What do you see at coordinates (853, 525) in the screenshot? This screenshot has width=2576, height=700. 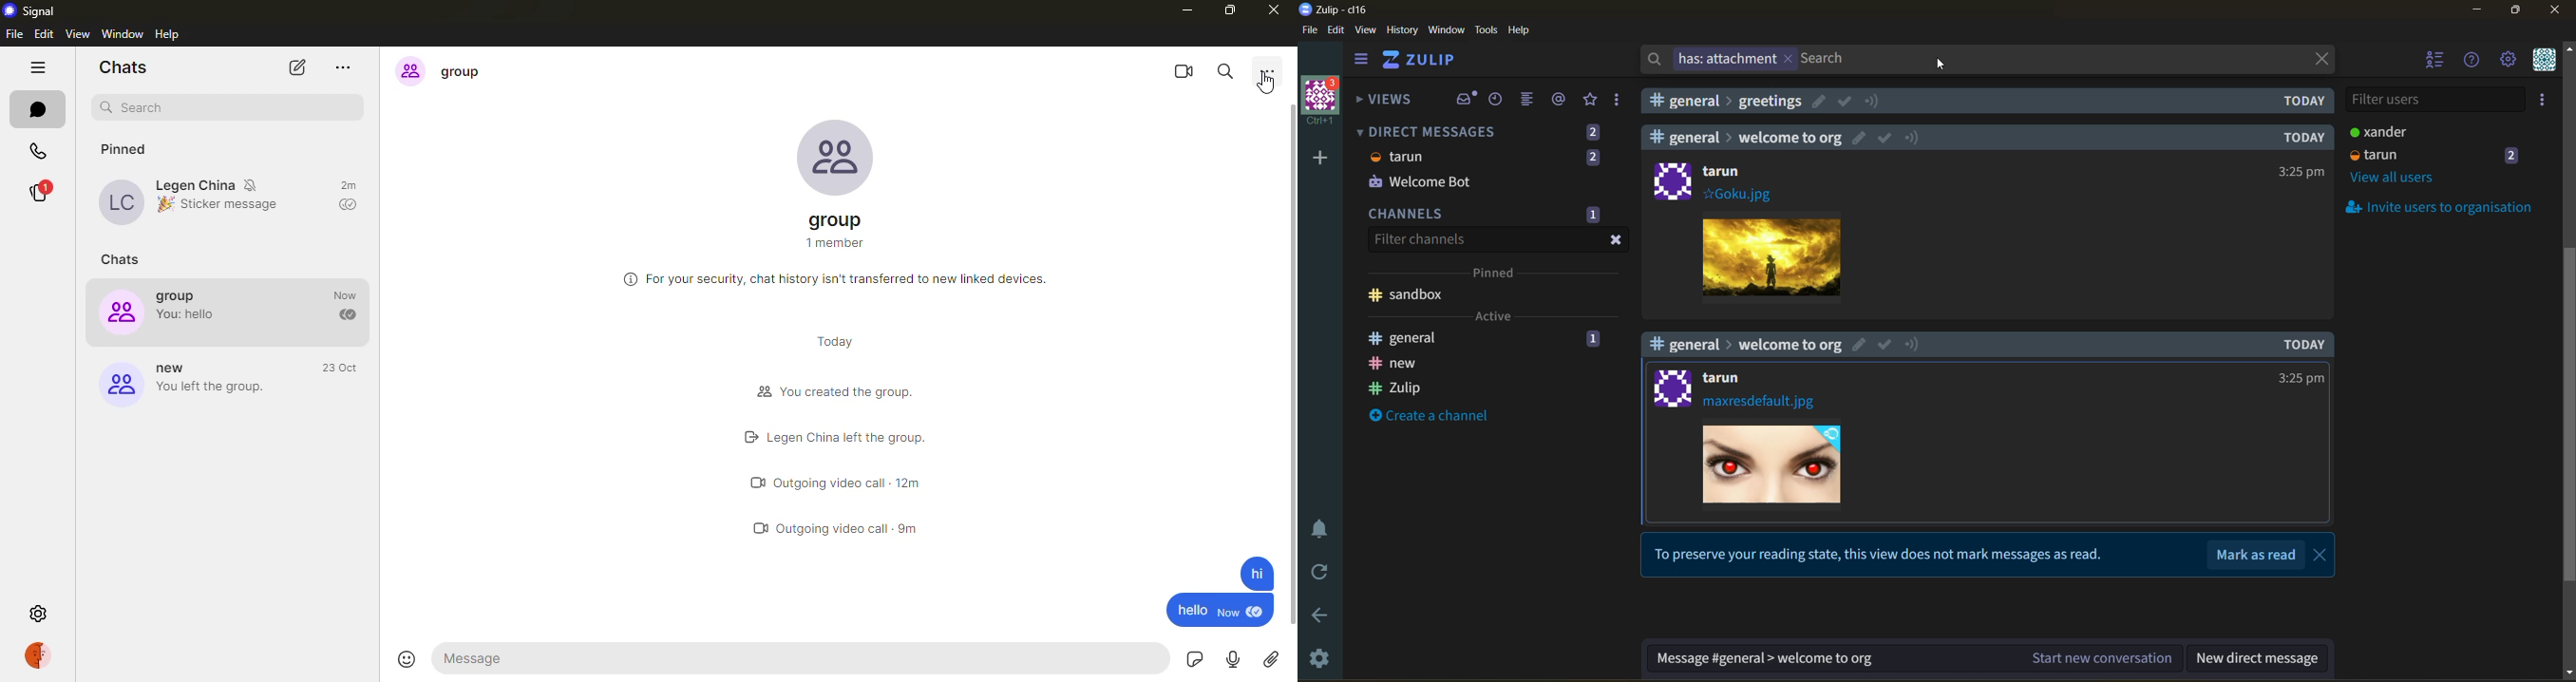 I see `outgoing video call 9m` at bounding box center [853, 525].